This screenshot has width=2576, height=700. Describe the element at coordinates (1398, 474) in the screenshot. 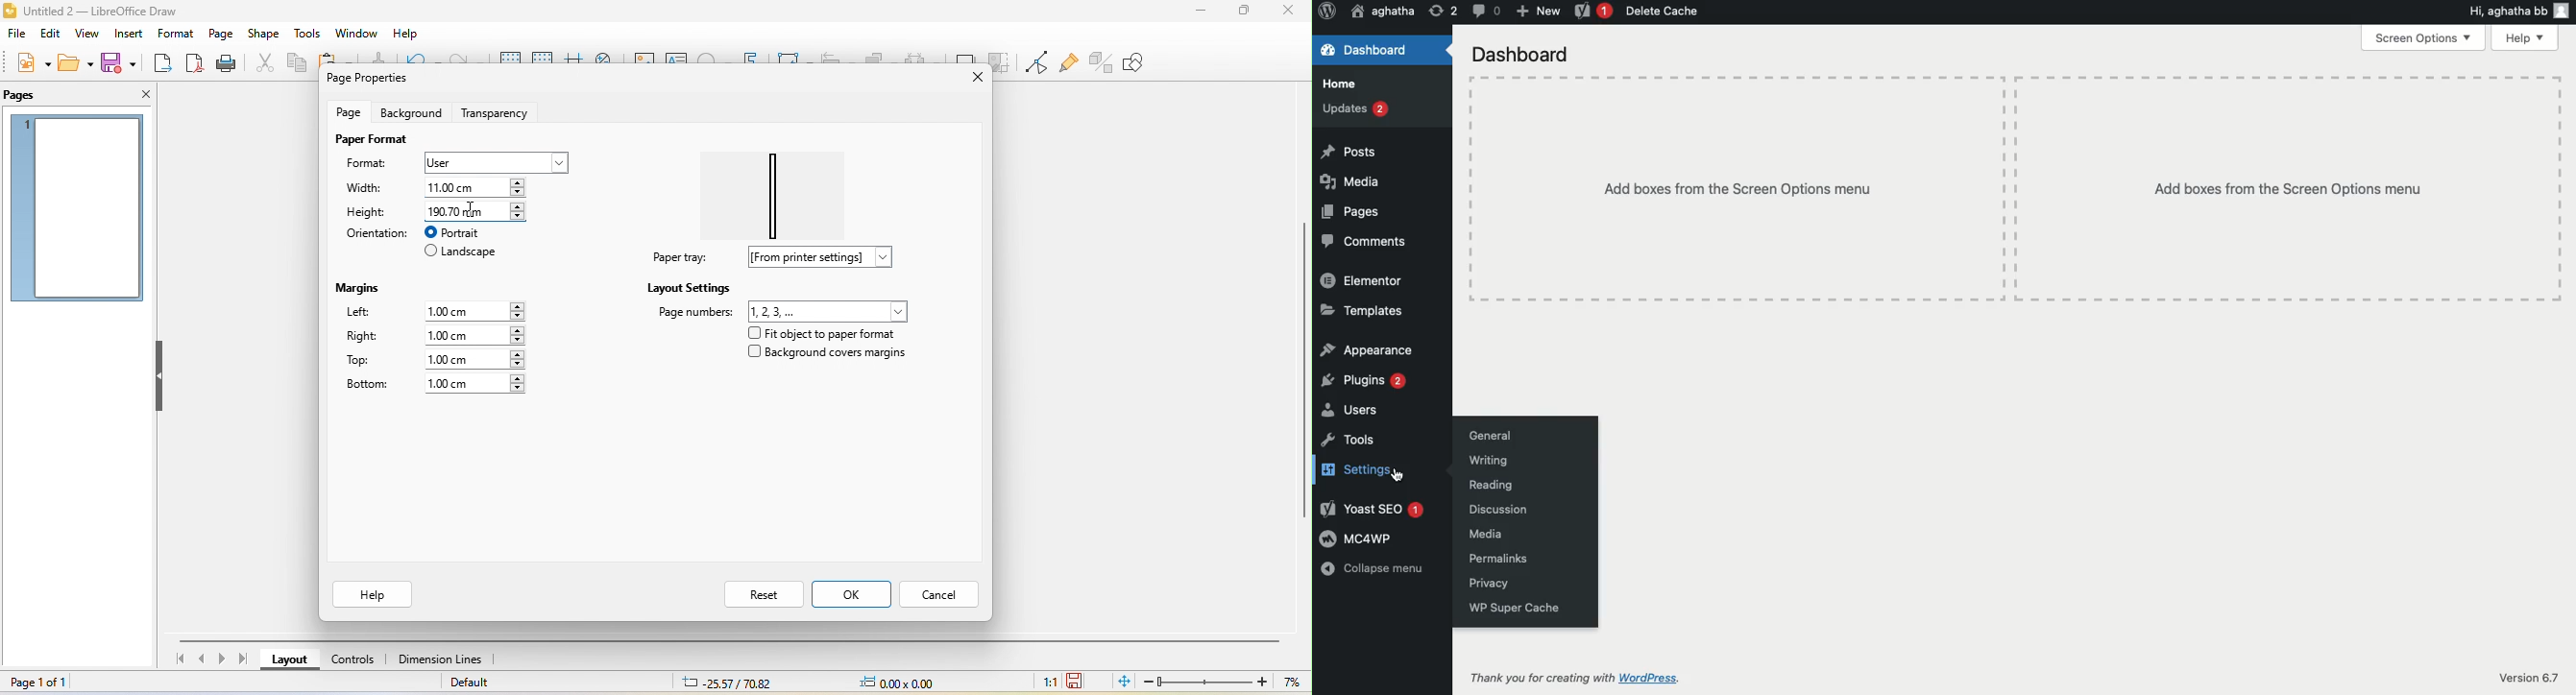

I see `Cursor` at that location.